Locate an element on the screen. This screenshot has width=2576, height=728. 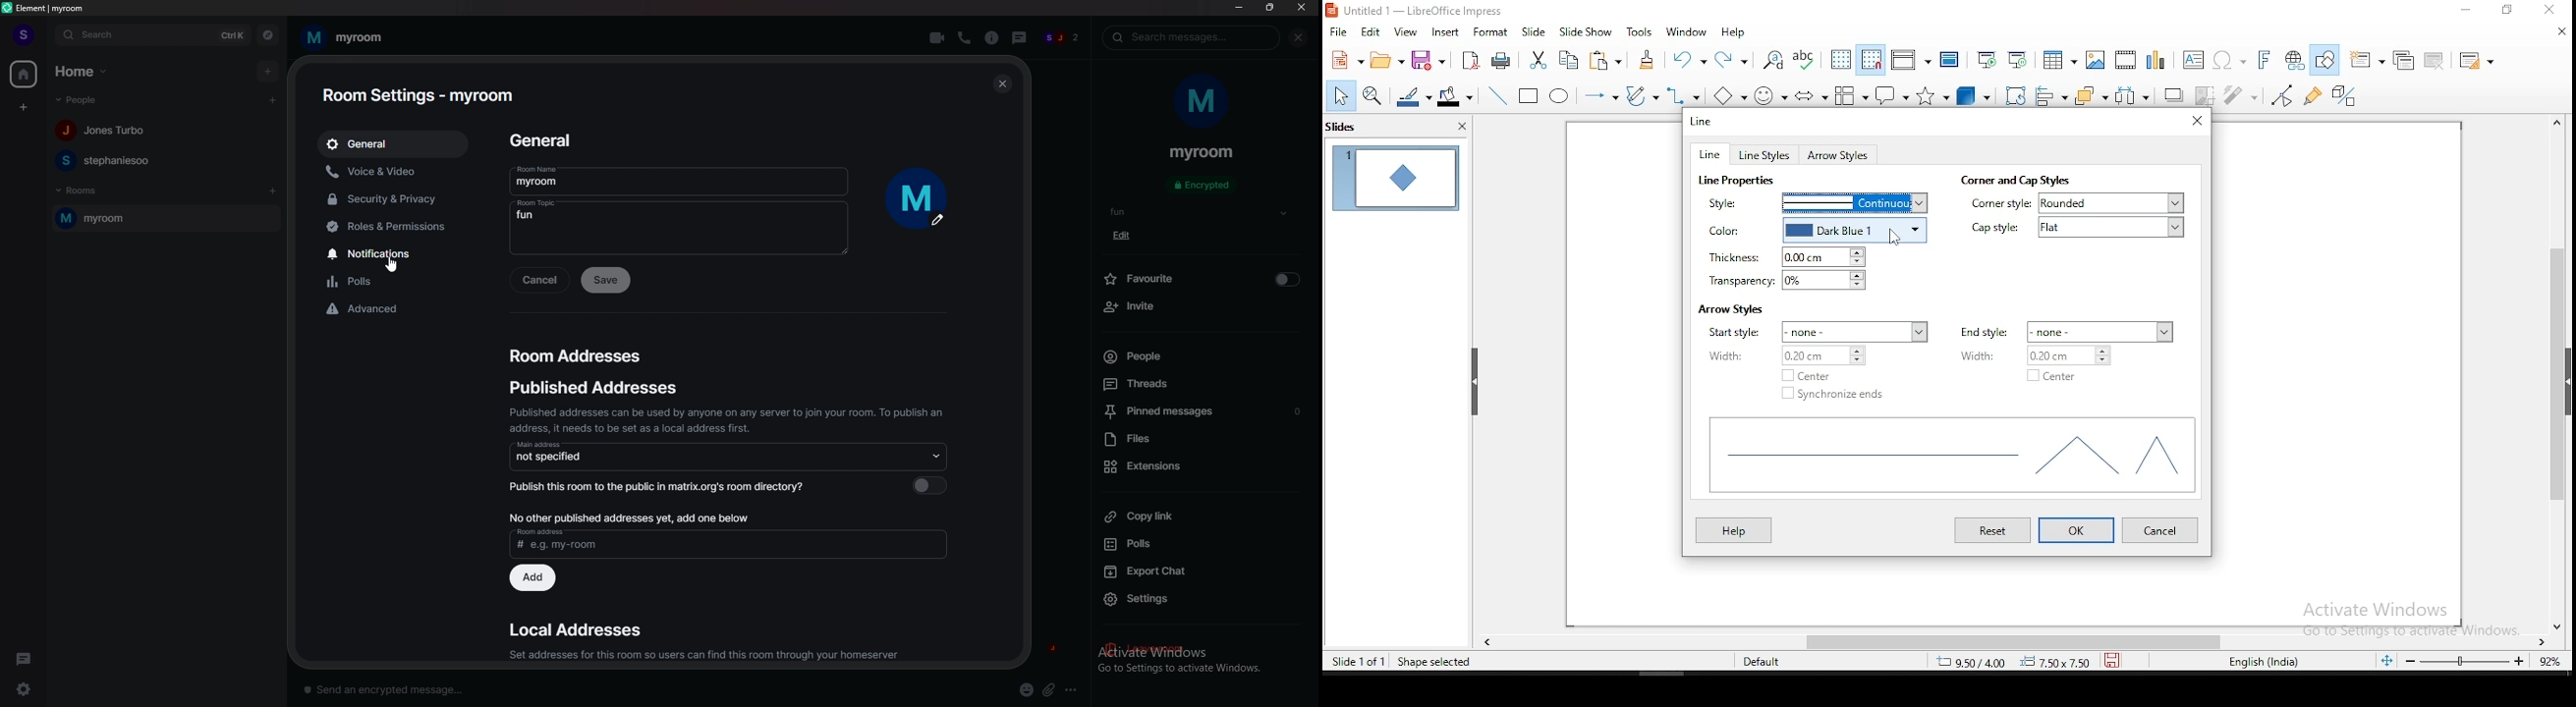
create space is located at coordinates (23, 107).